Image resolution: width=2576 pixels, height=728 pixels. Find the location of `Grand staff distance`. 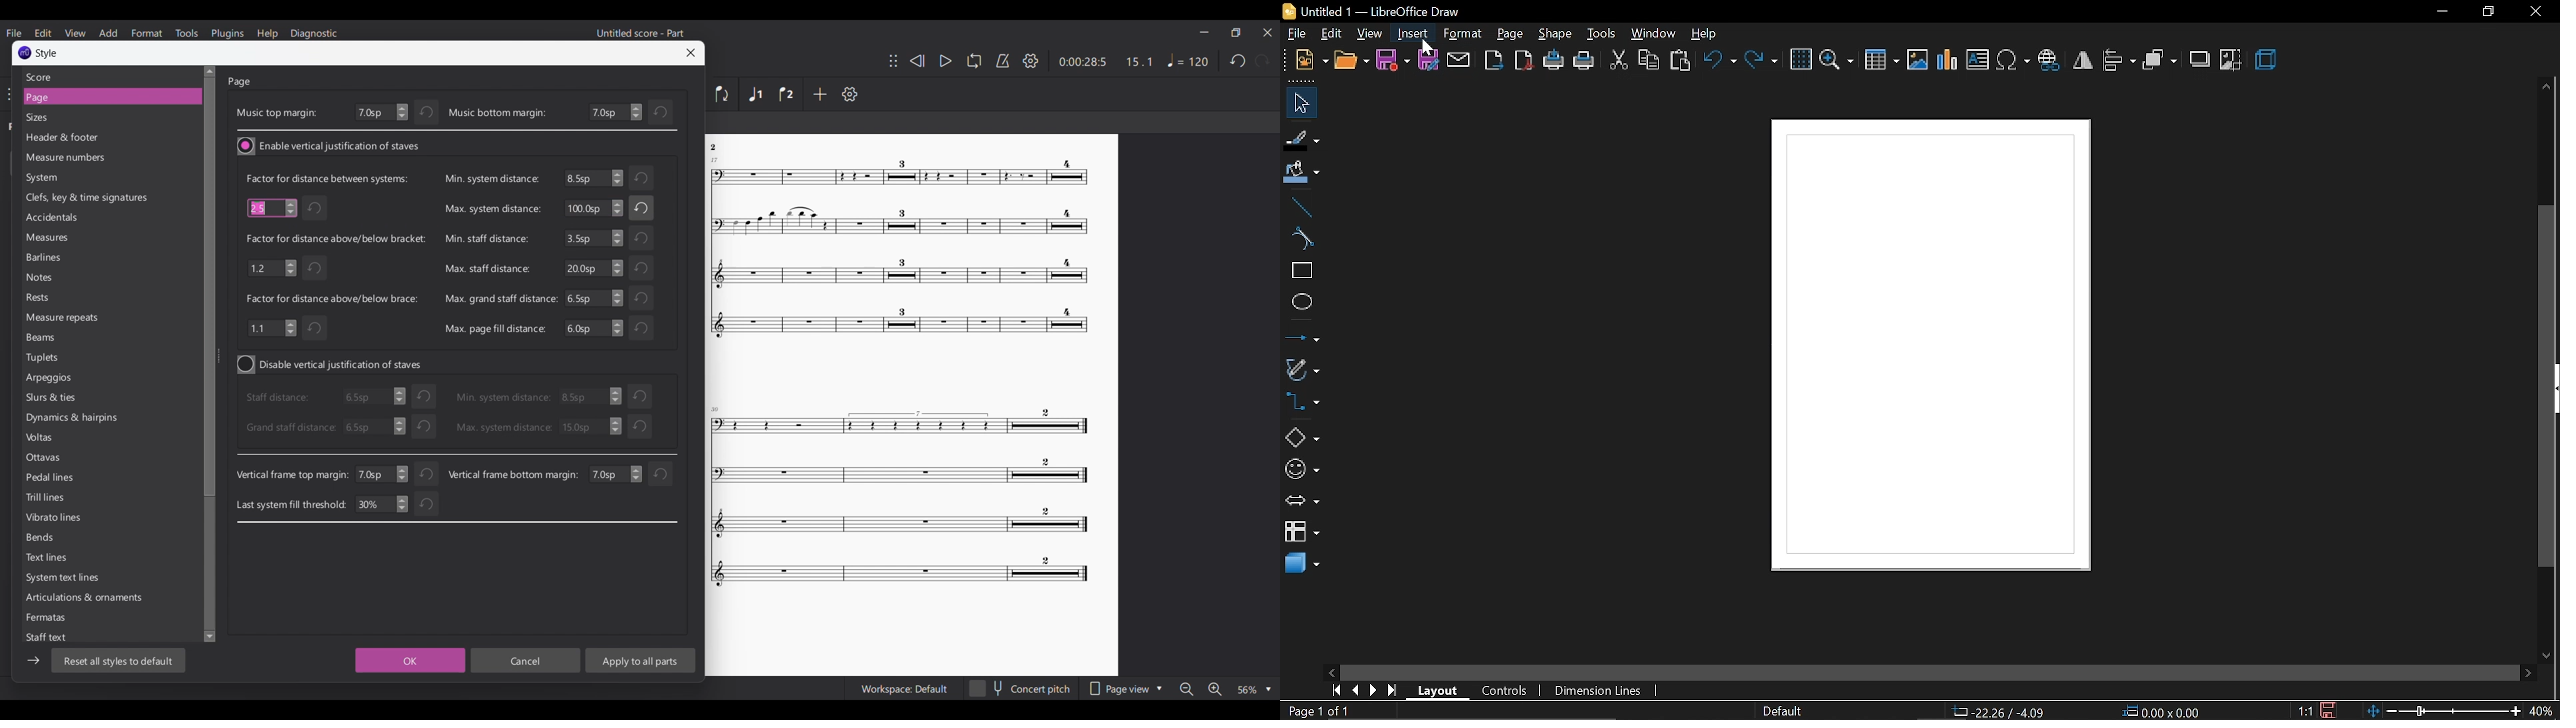

Grand staff distance is located at coordinates (289, 427).